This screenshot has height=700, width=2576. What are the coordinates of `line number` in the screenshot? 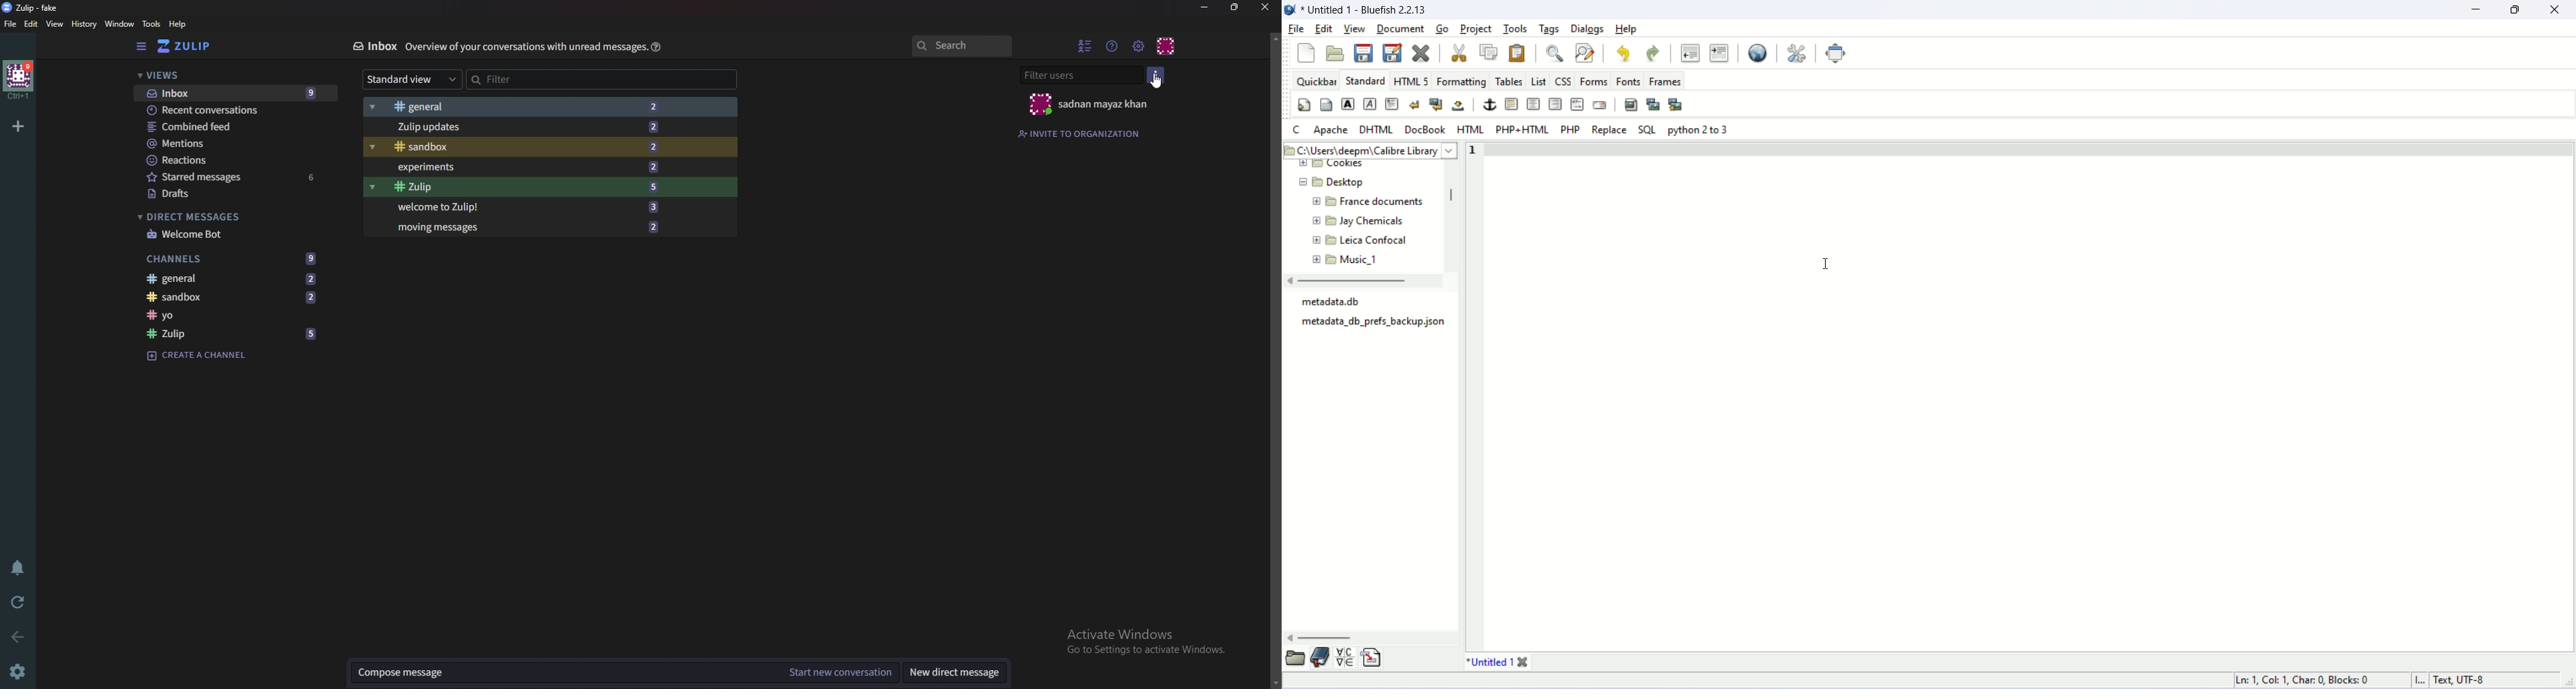 It's located at (1474, 397).